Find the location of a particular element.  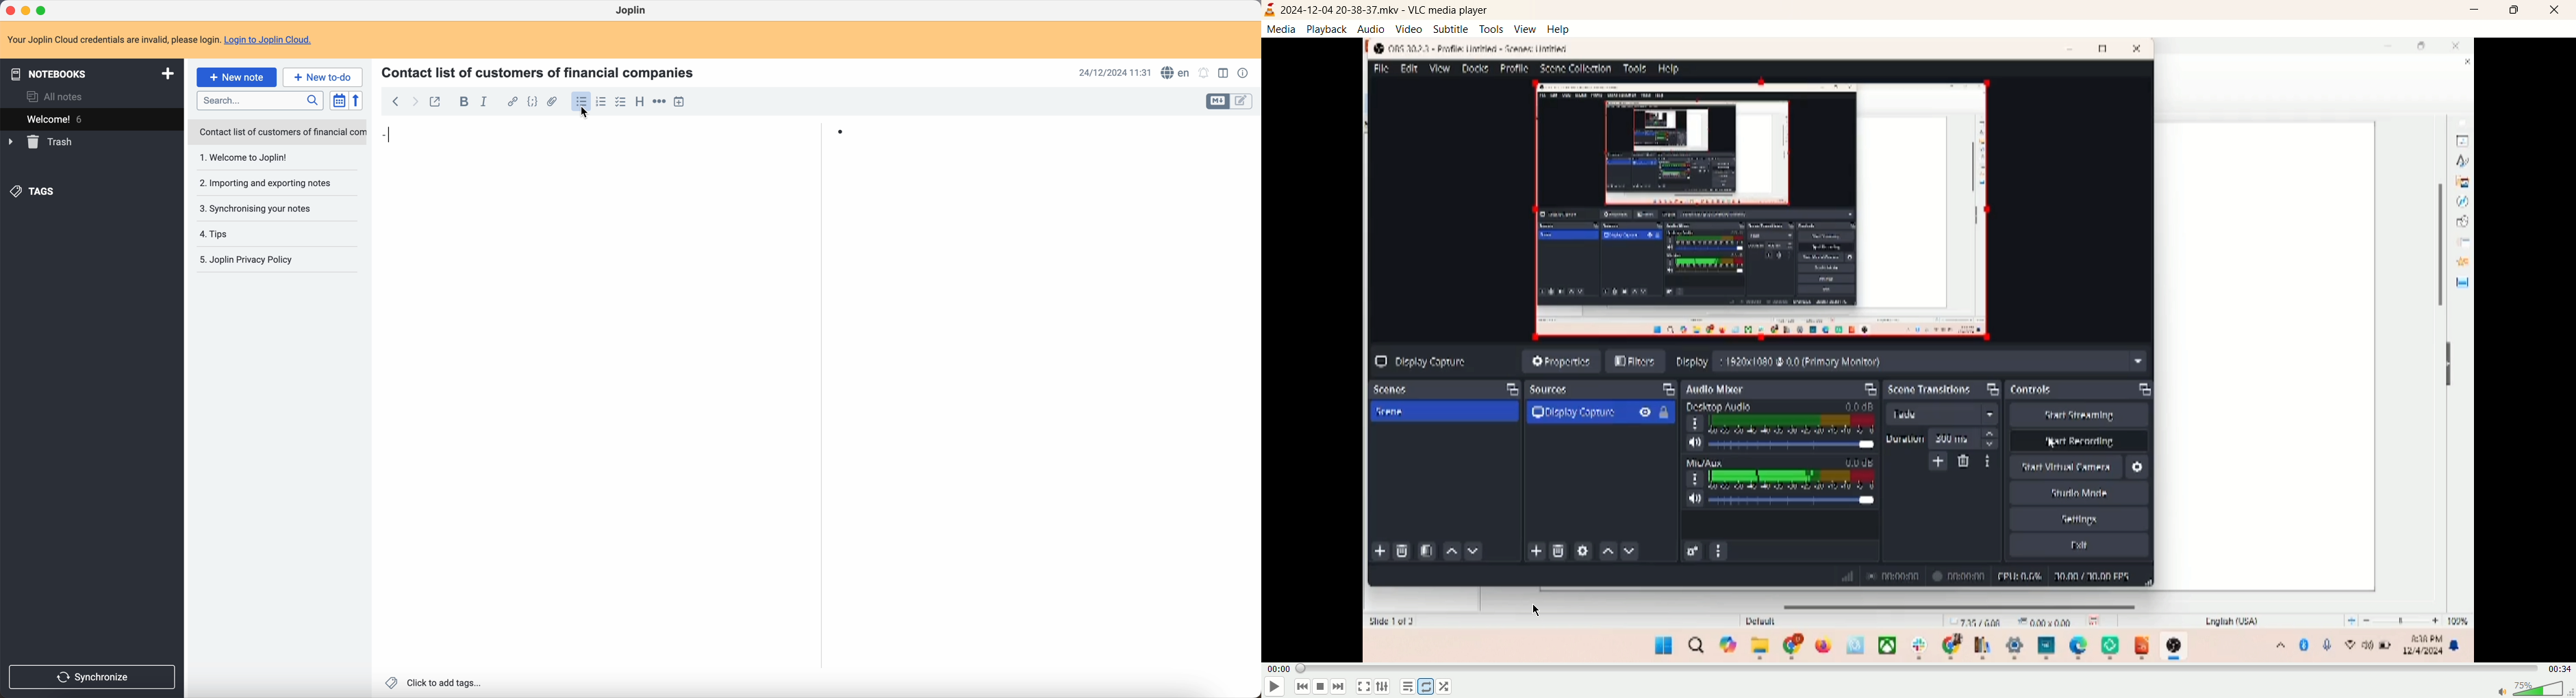

click on new note is located at coordinates (237, 77).